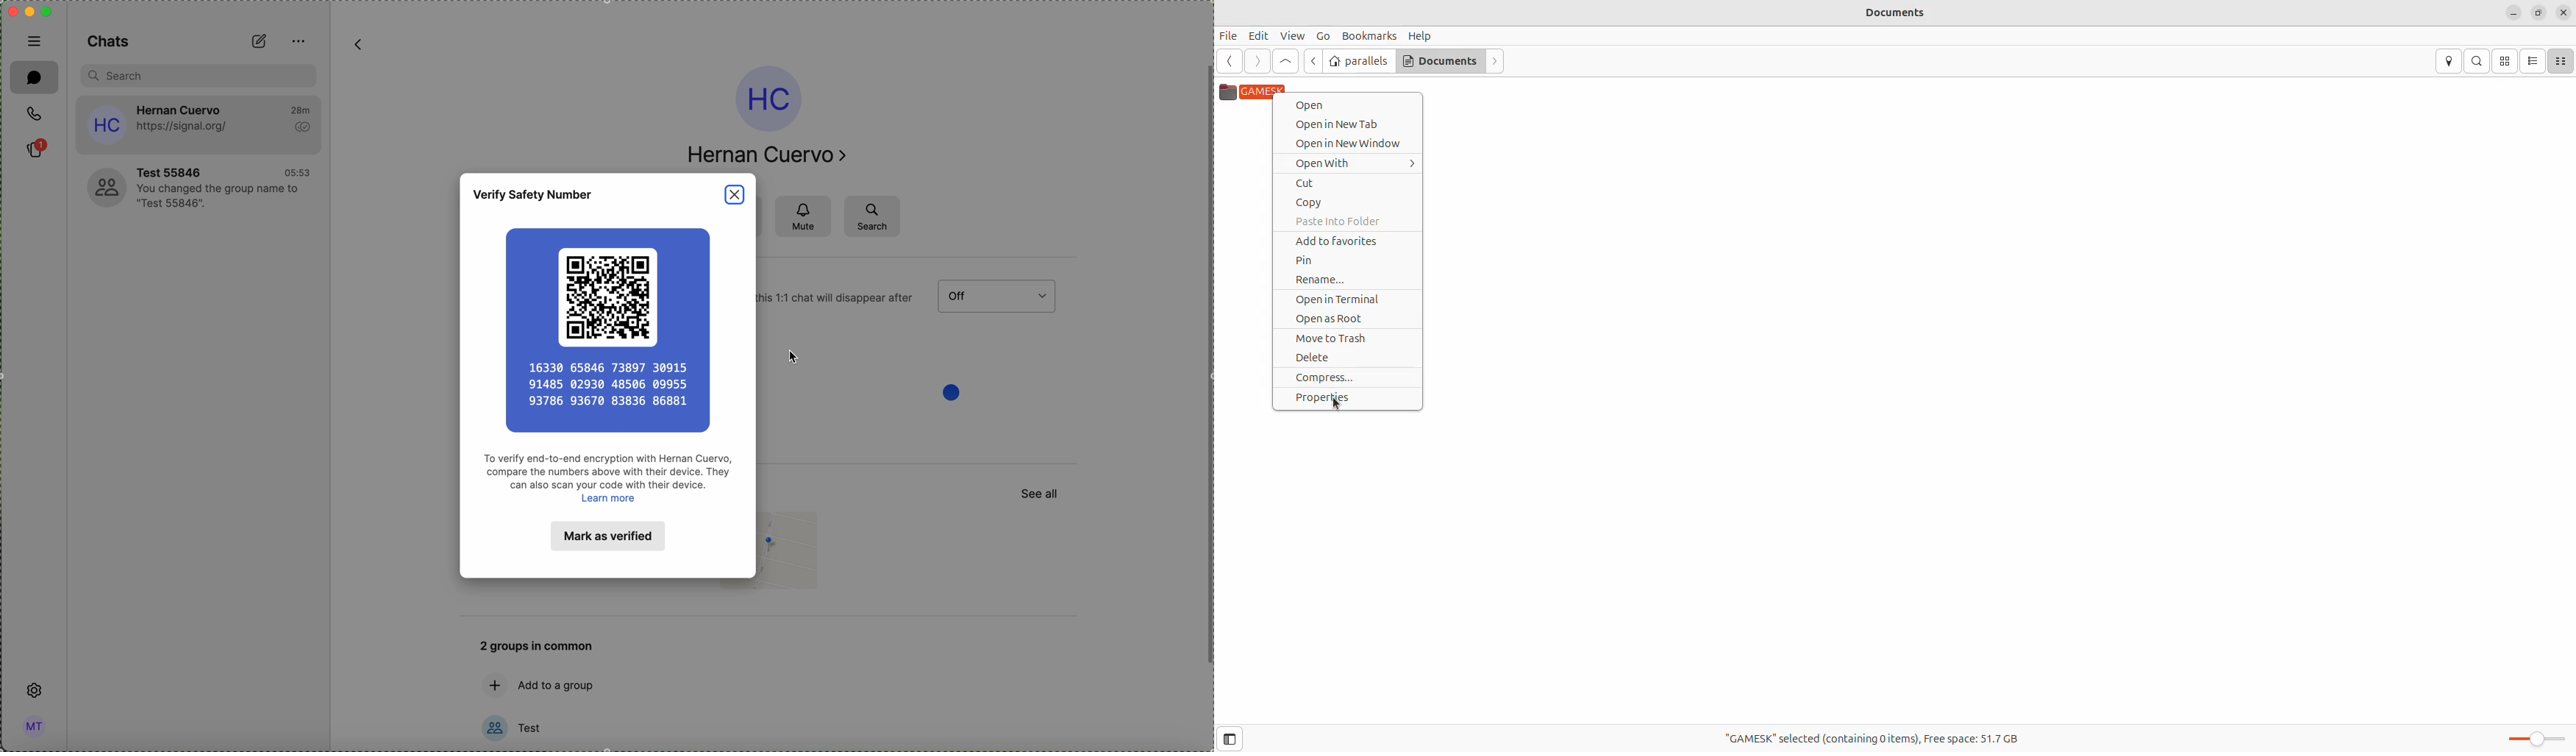  Describe the element at coordinates (535, 727) in the screenshot. I see `test` at that location.